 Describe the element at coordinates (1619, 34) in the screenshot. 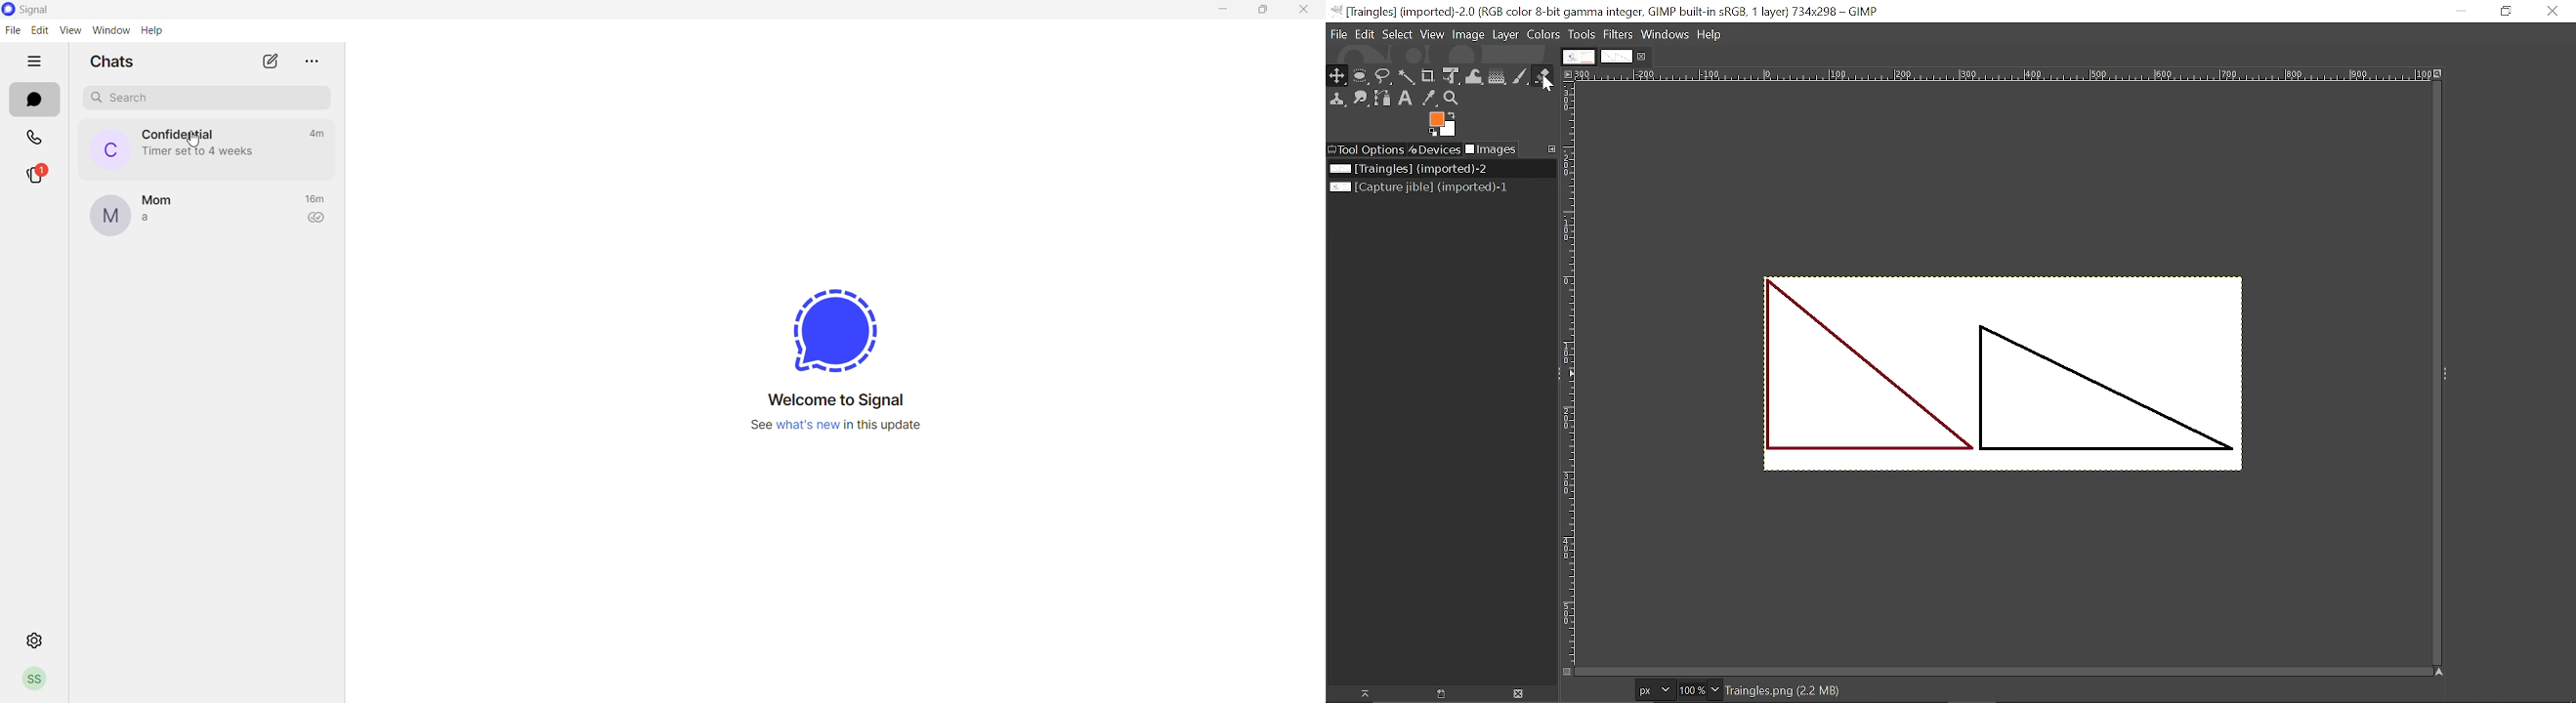

I see `Filters` at that location.